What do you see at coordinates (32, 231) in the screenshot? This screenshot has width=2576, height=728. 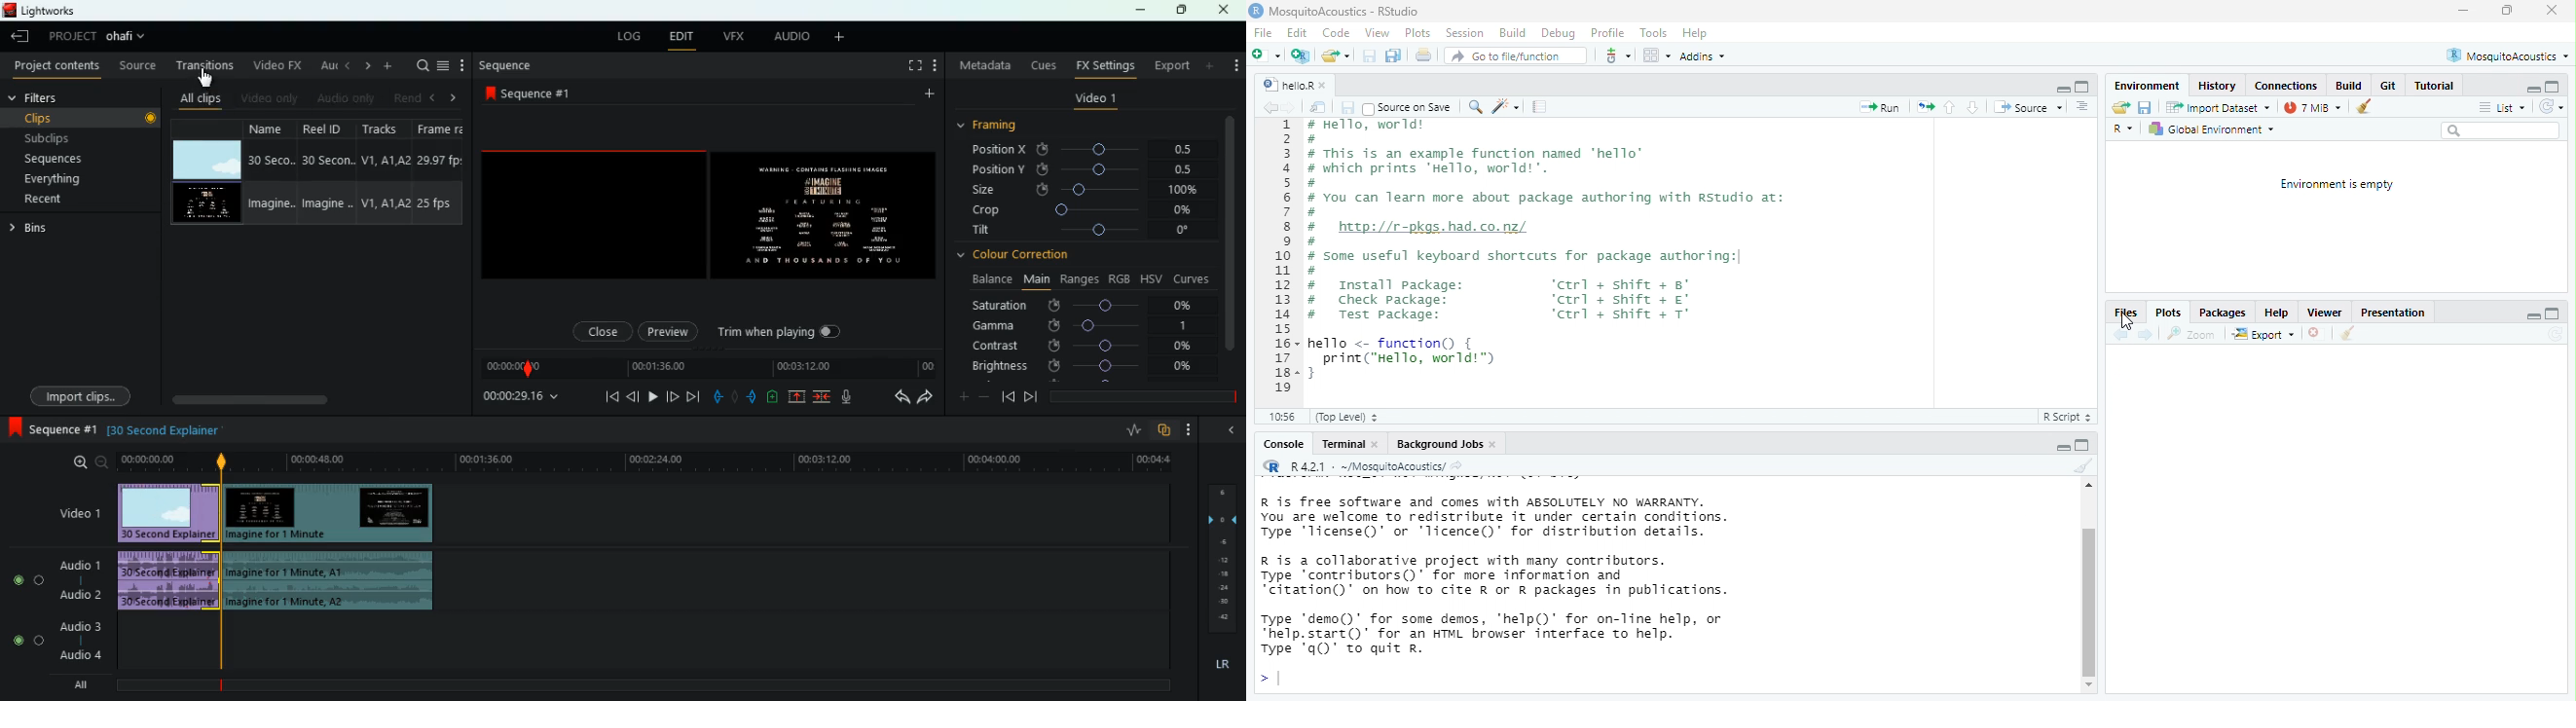 I see `bins` at bounding box center [32, 231].